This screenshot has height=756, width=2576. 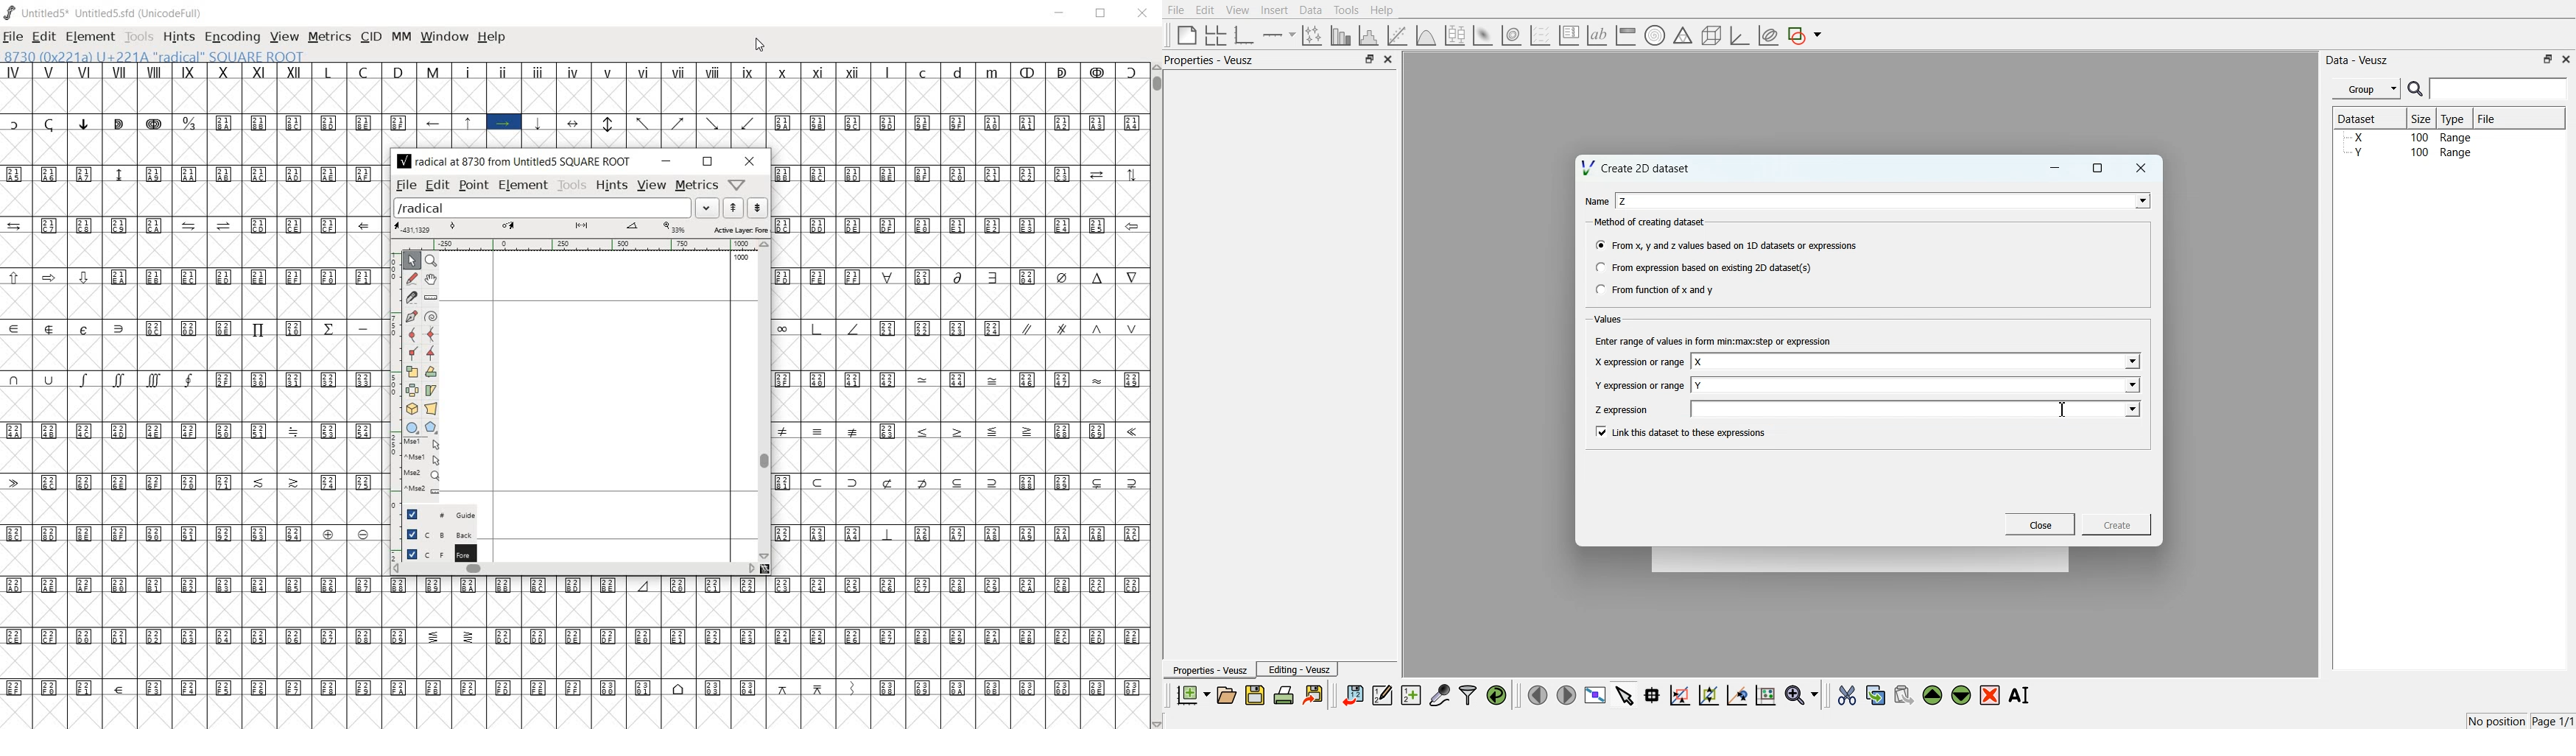 I want to click on Filter dataset, so click(x=1468, y=694).